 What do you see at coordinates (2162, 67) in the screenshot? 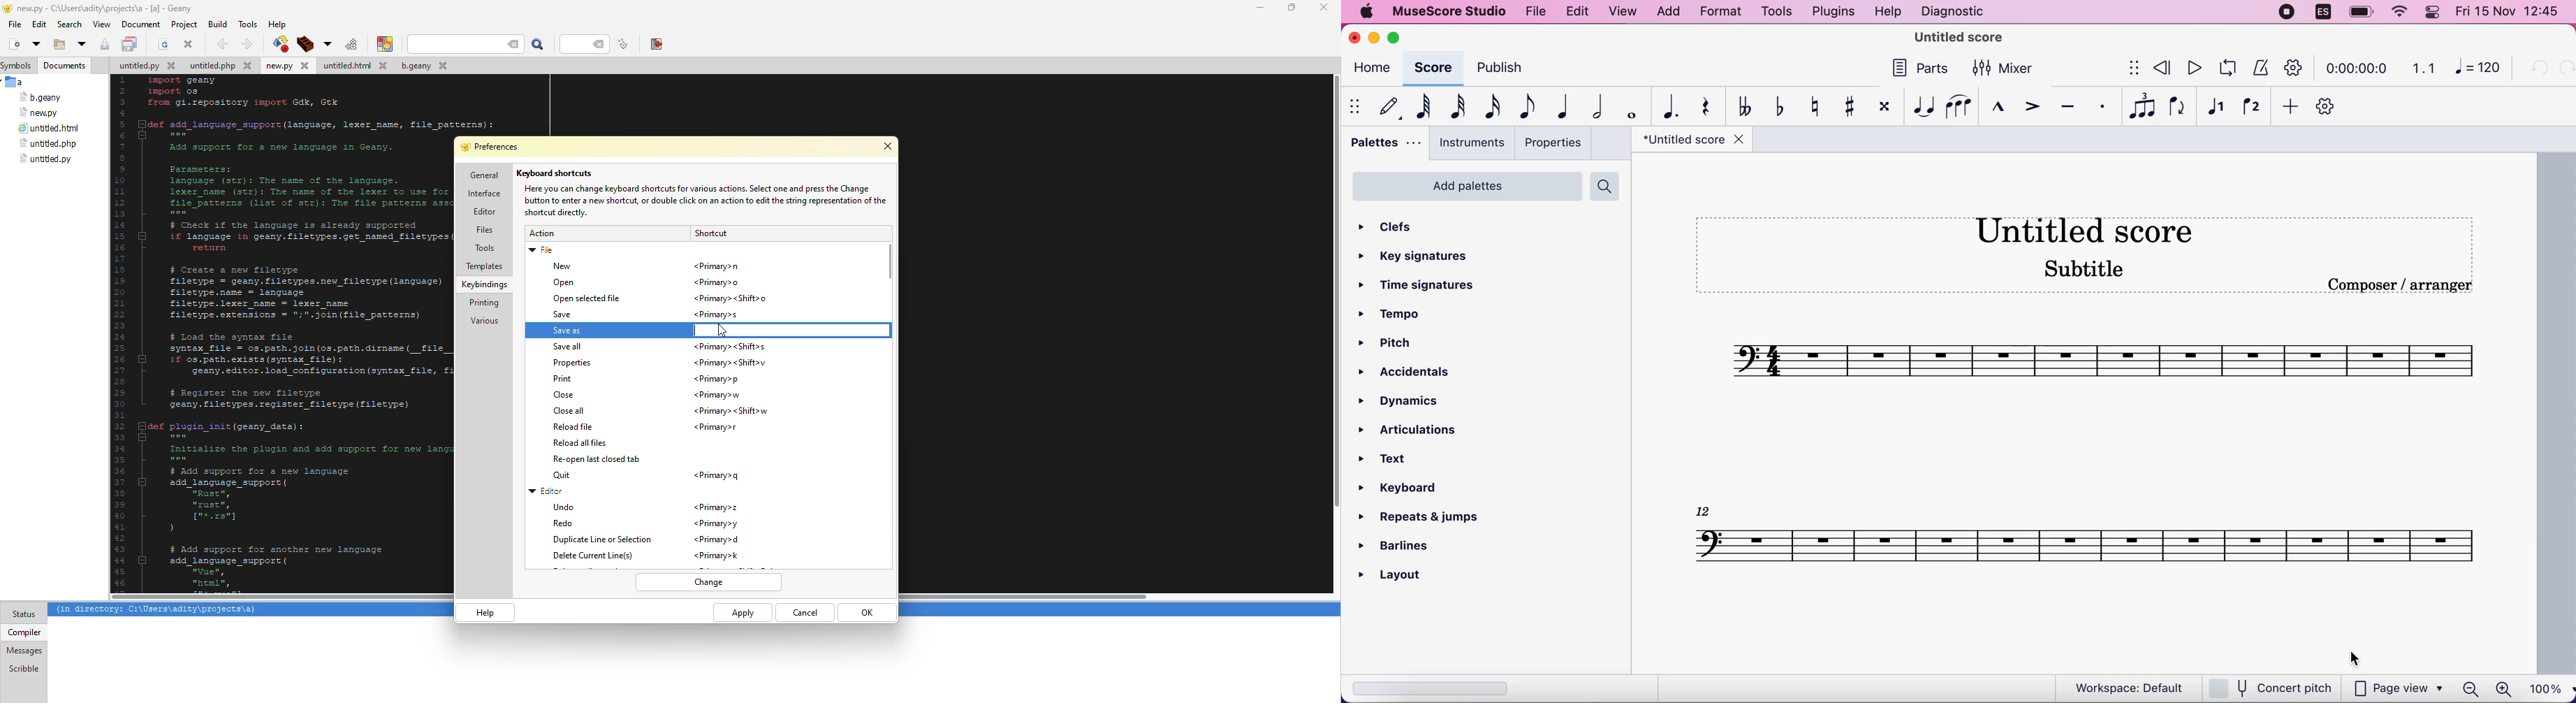
I see `review` at bounding box center [2162, 67].